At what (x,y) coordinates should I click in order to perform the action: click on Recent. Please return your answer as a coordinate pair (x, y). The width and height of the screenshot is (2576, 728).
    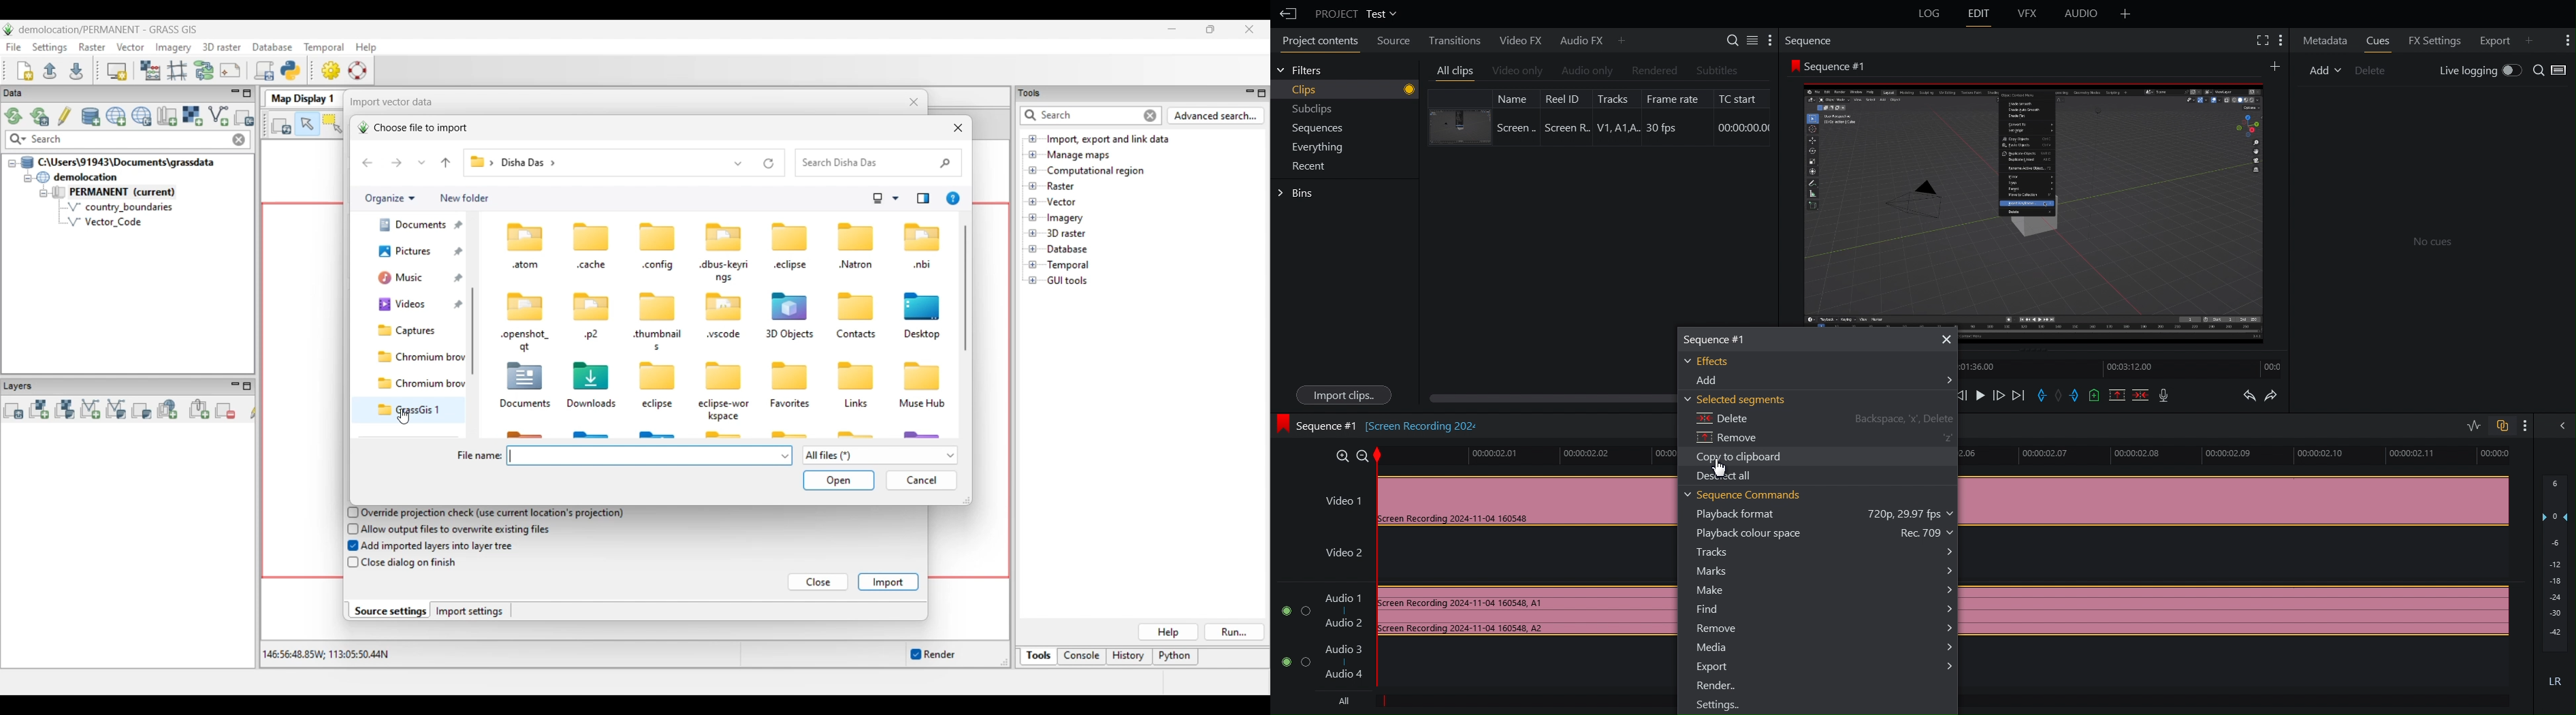
    Looking at the image, I should click on (1306, 165).